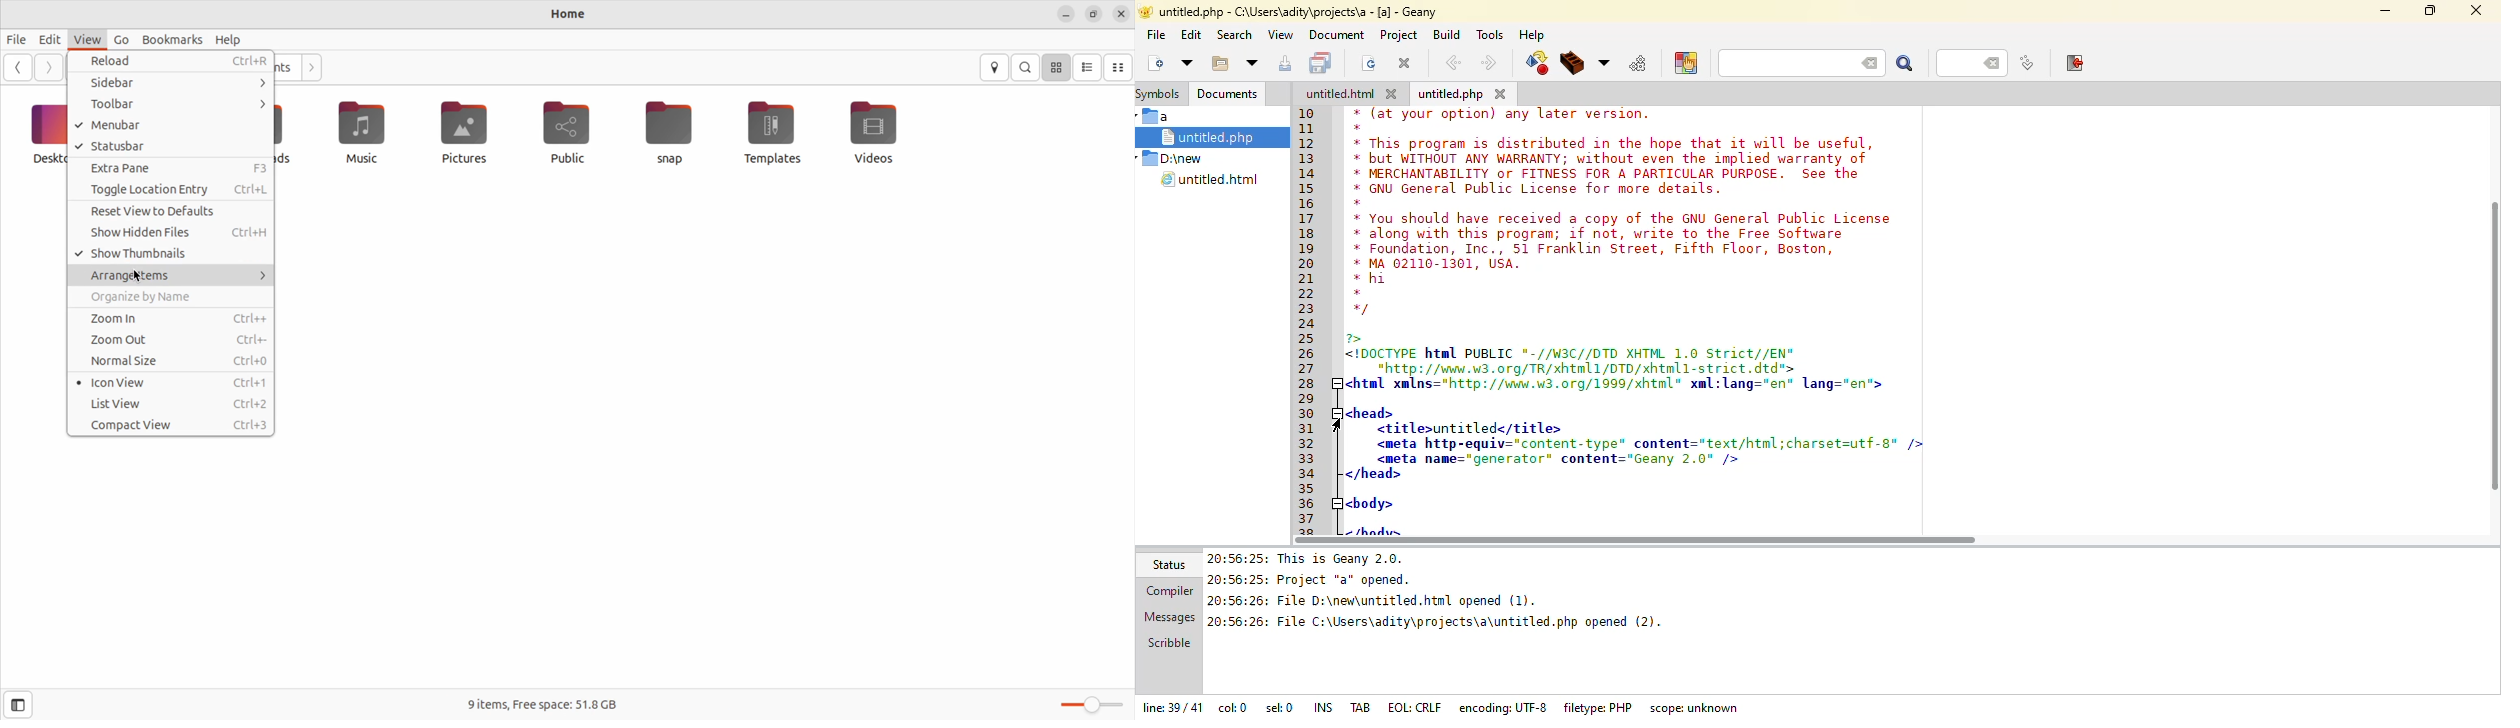 The height and width of the screenshot is (728, 2520). Describe the element at coordinates (1171, 567) in the screenshot. I see `status` at that location.